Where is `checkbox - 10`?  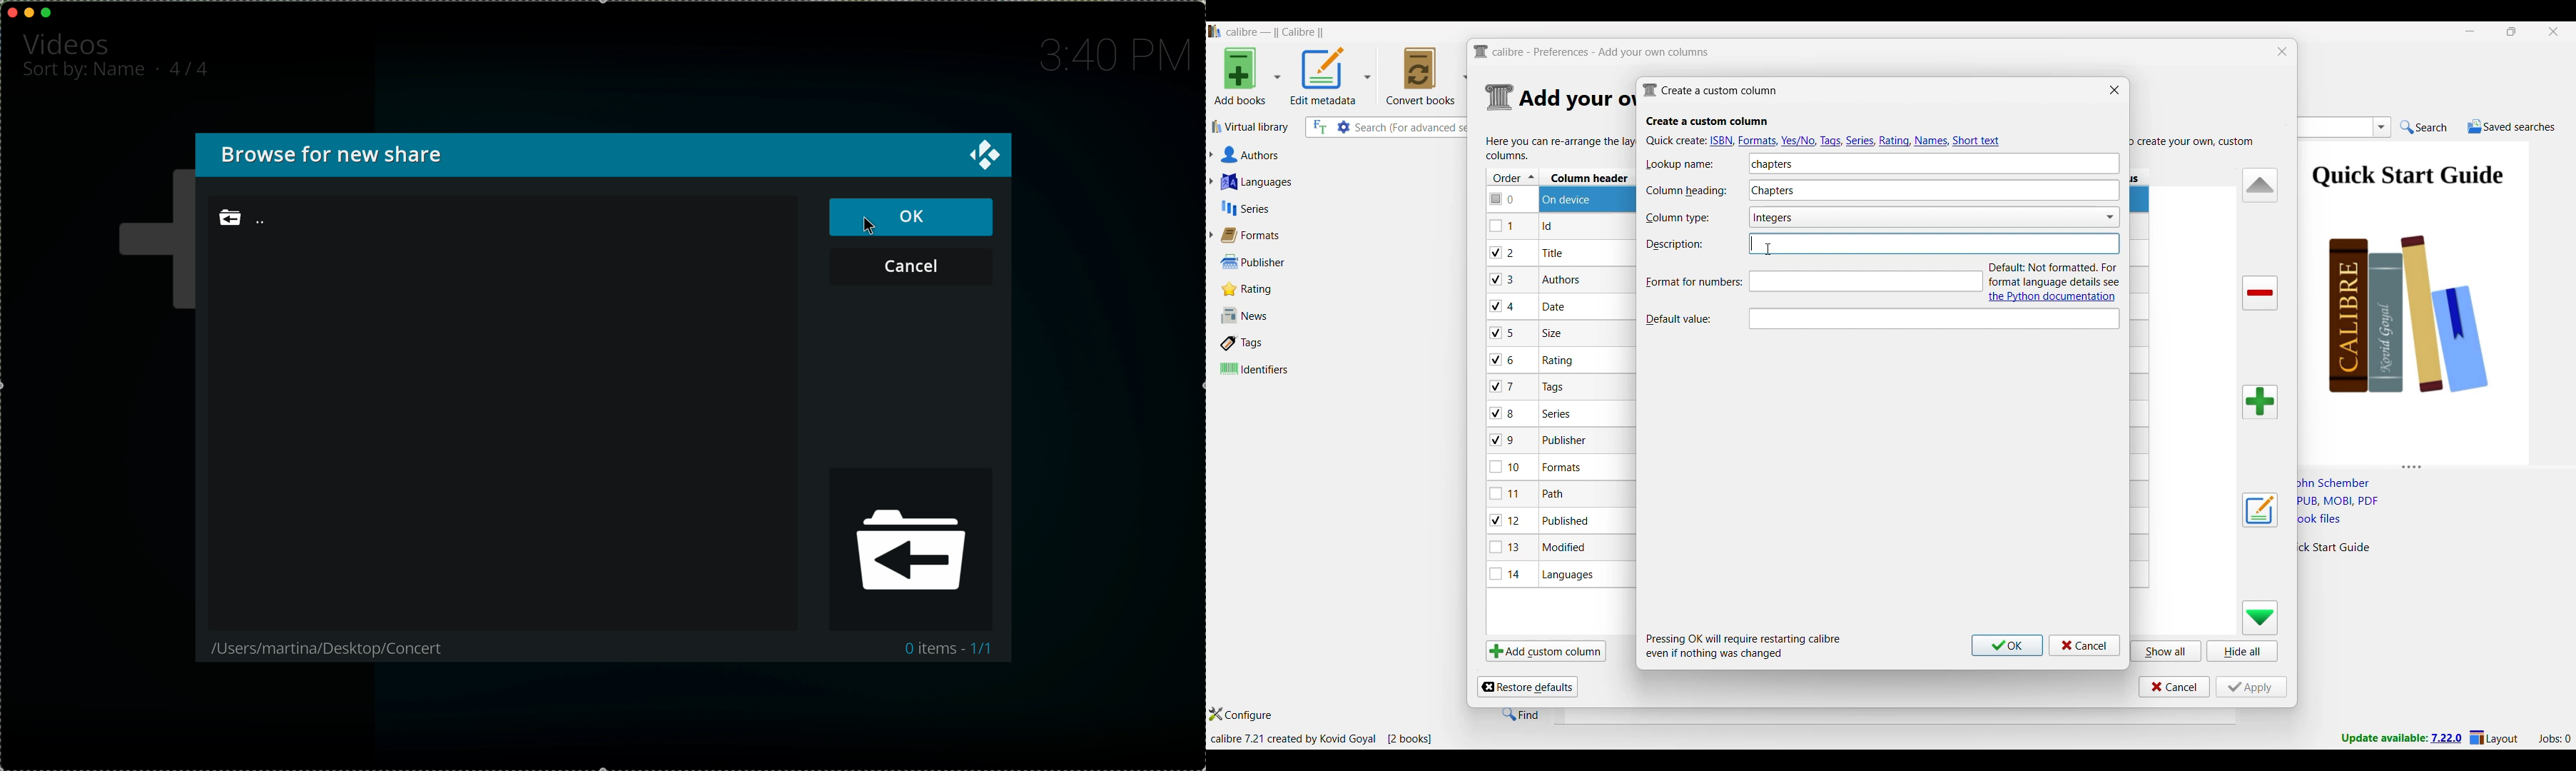 checkbox - 10 is located at coordinates (1508, 468).